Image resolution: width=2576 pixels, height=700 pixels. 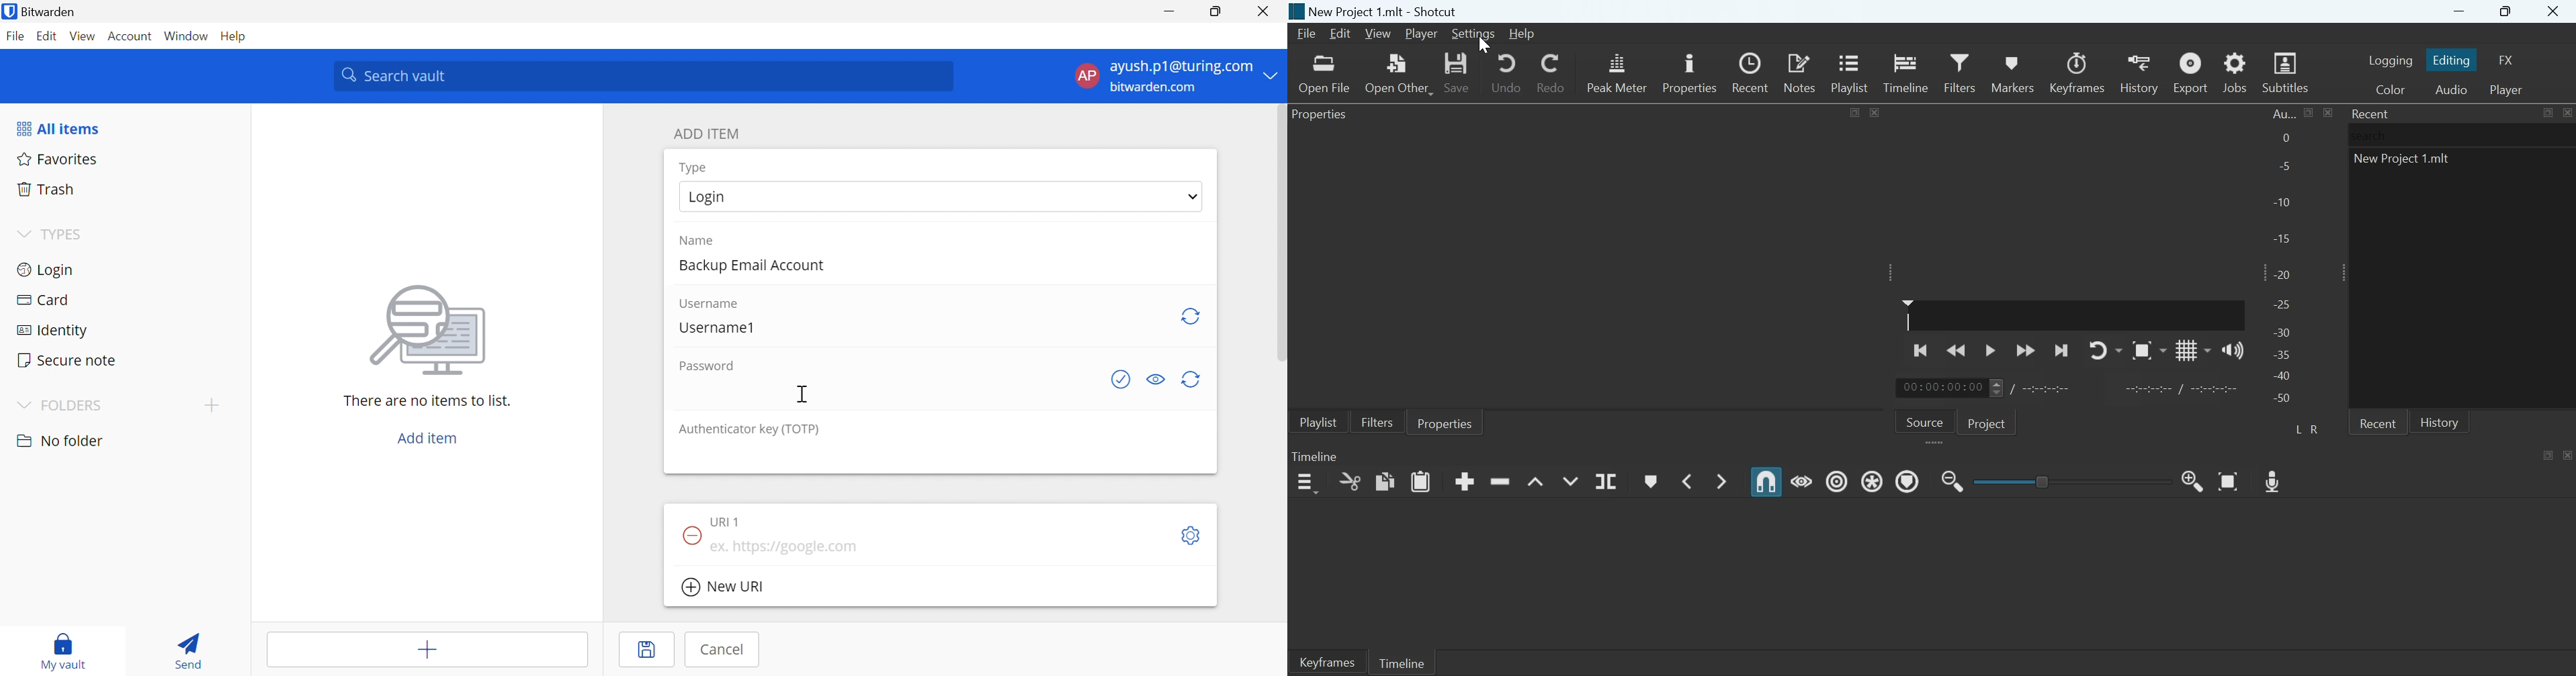 I want to click on Save, so click(x=646, y=651).